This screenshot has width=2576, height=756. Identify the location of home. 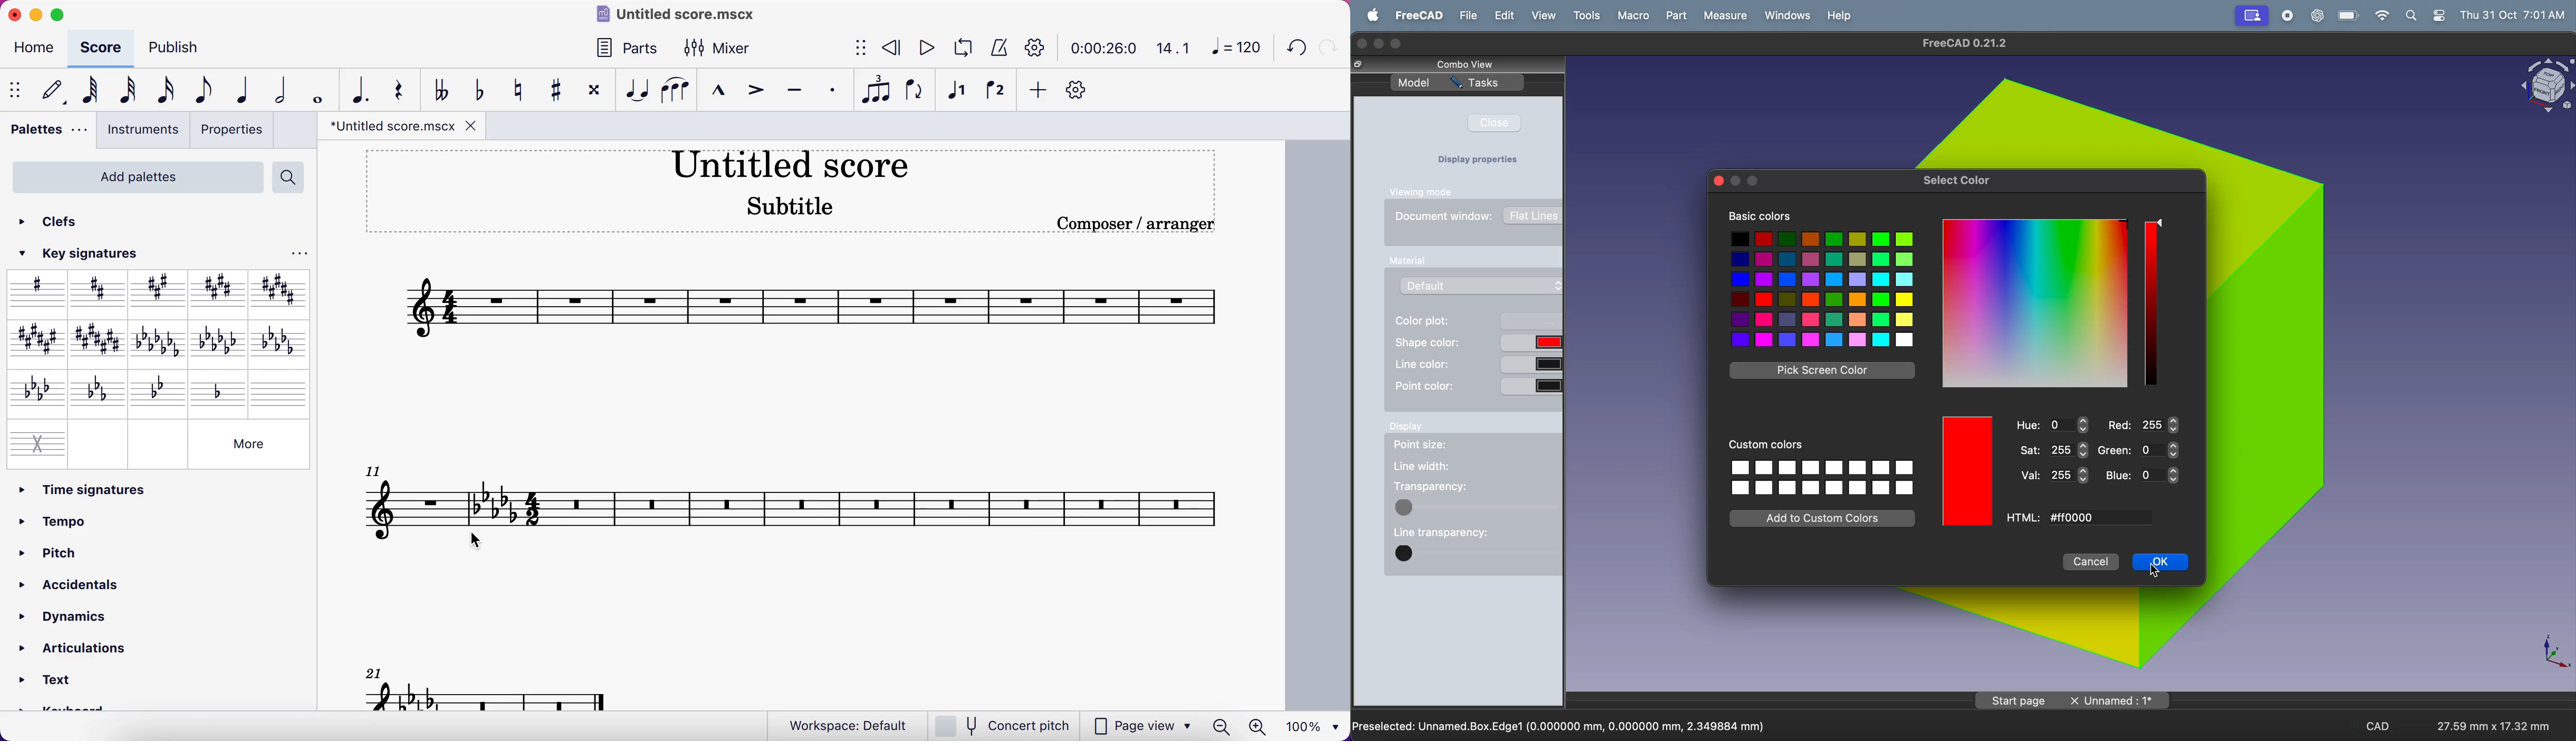
(35, 48).